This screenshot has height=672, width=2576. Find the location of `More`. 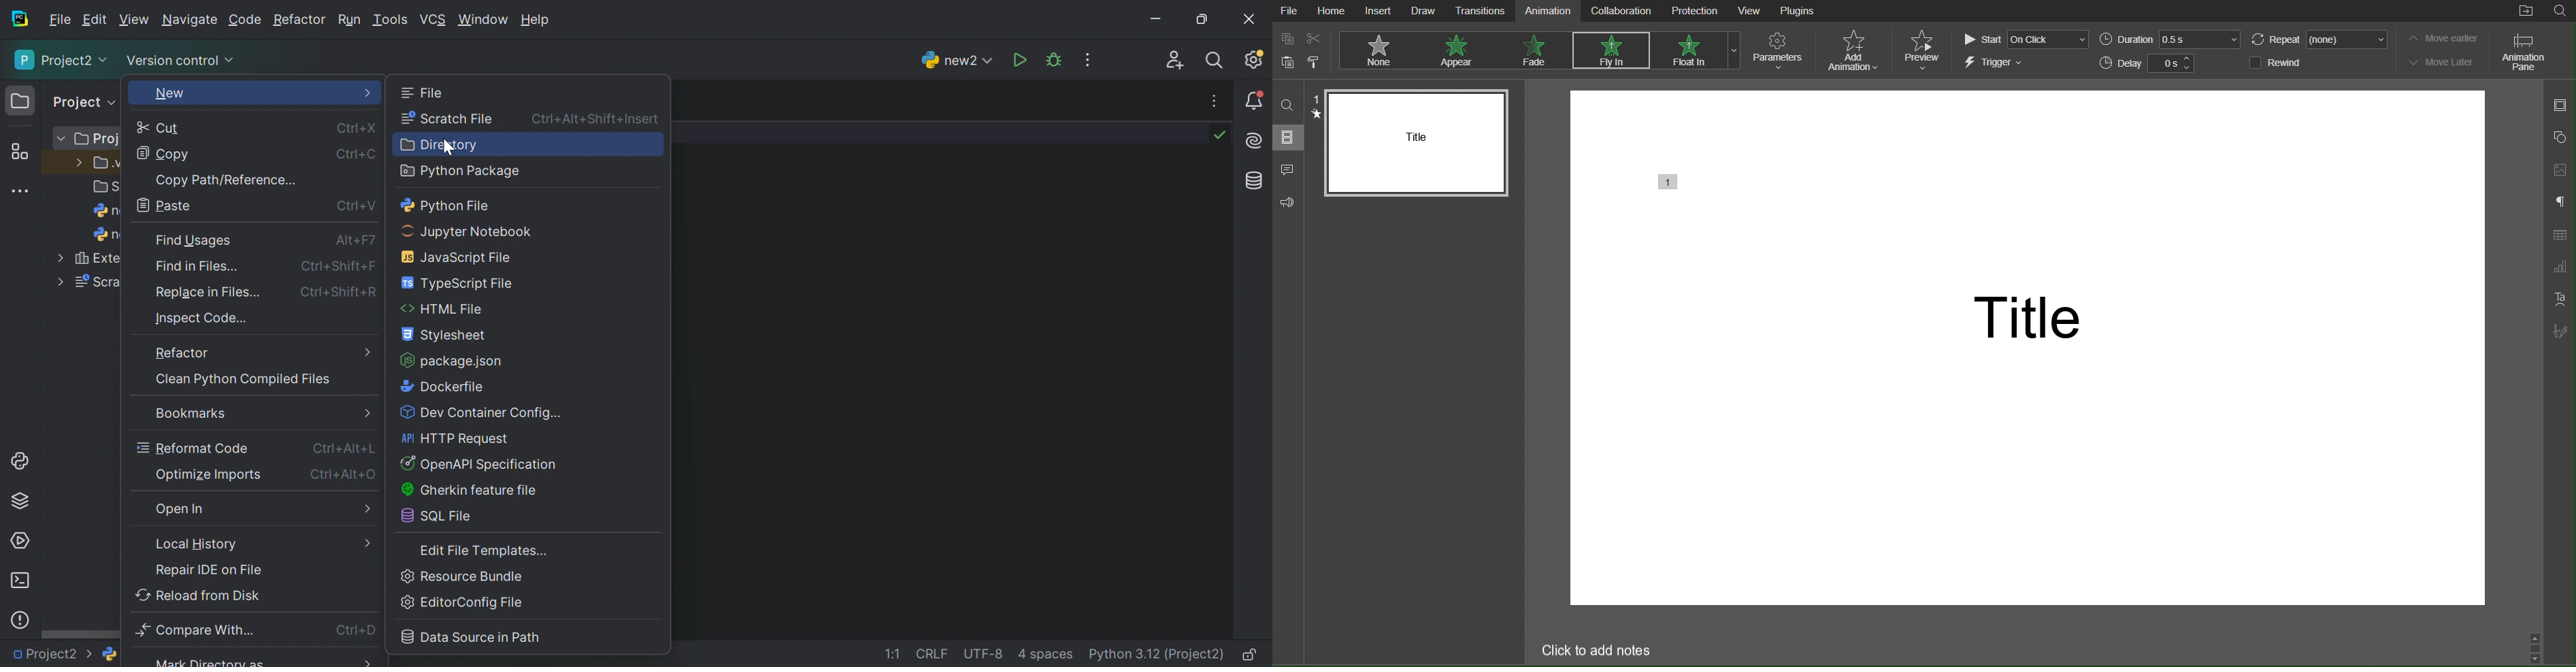

More is located at coordinates (354, 661).